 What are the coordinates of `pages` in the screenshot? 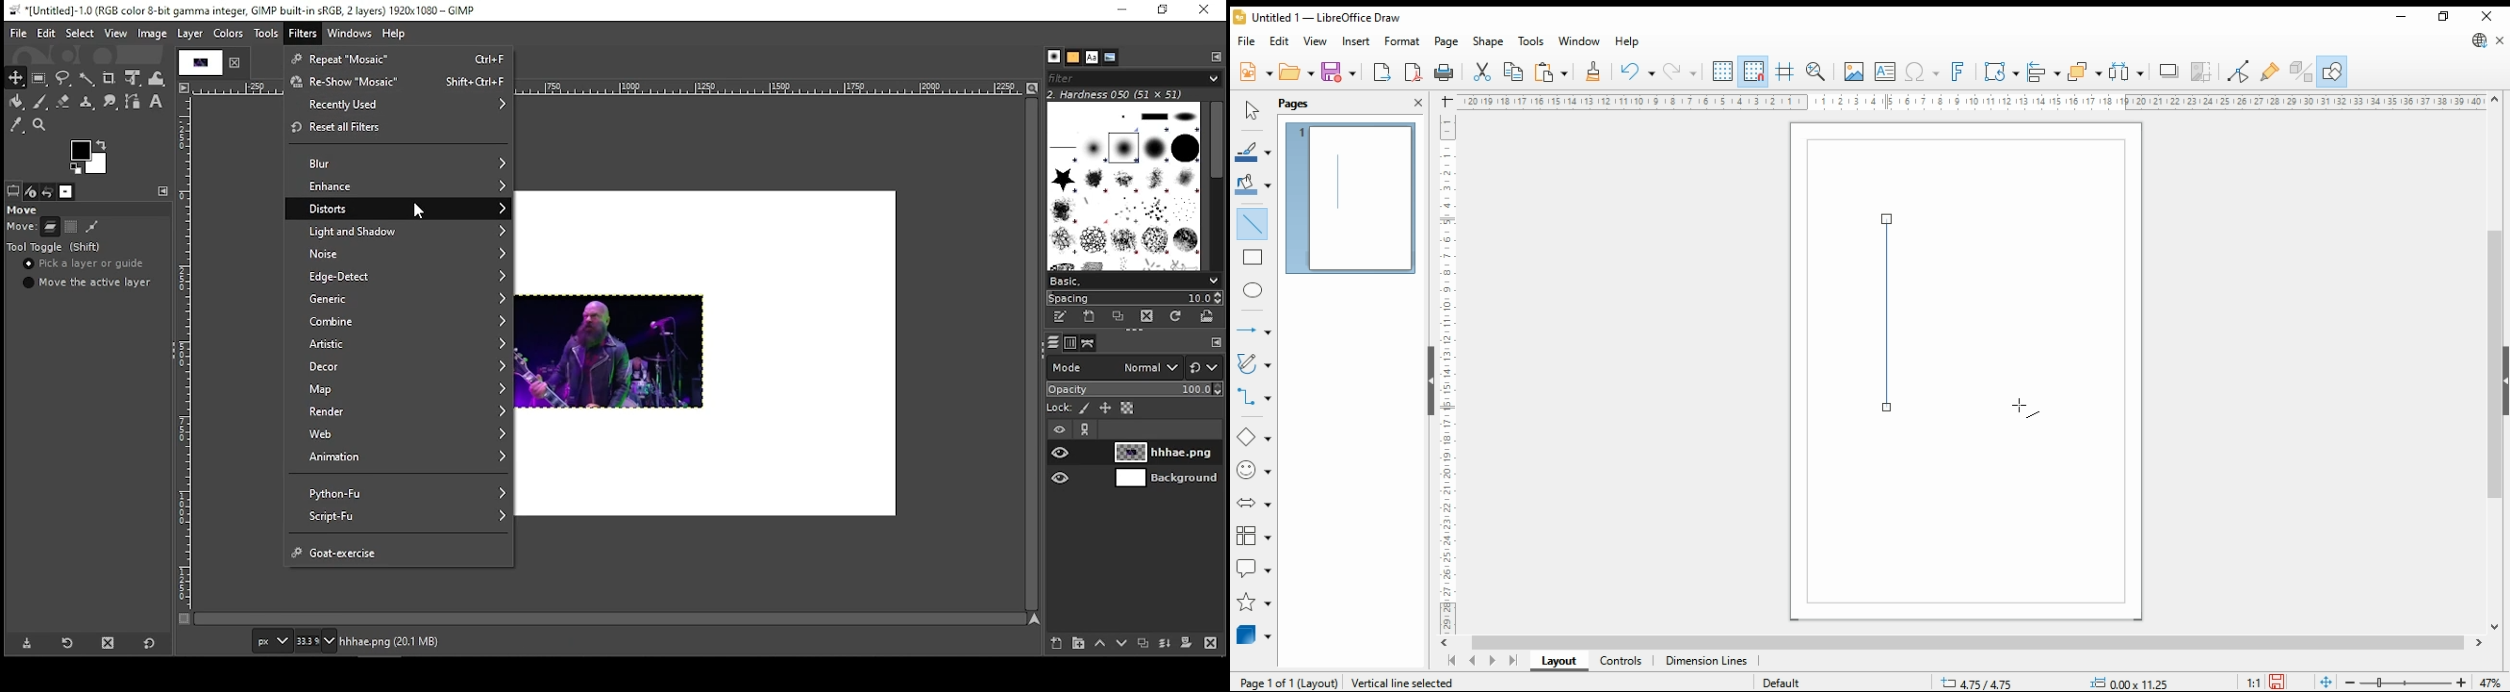 It's located at (1303, 103).